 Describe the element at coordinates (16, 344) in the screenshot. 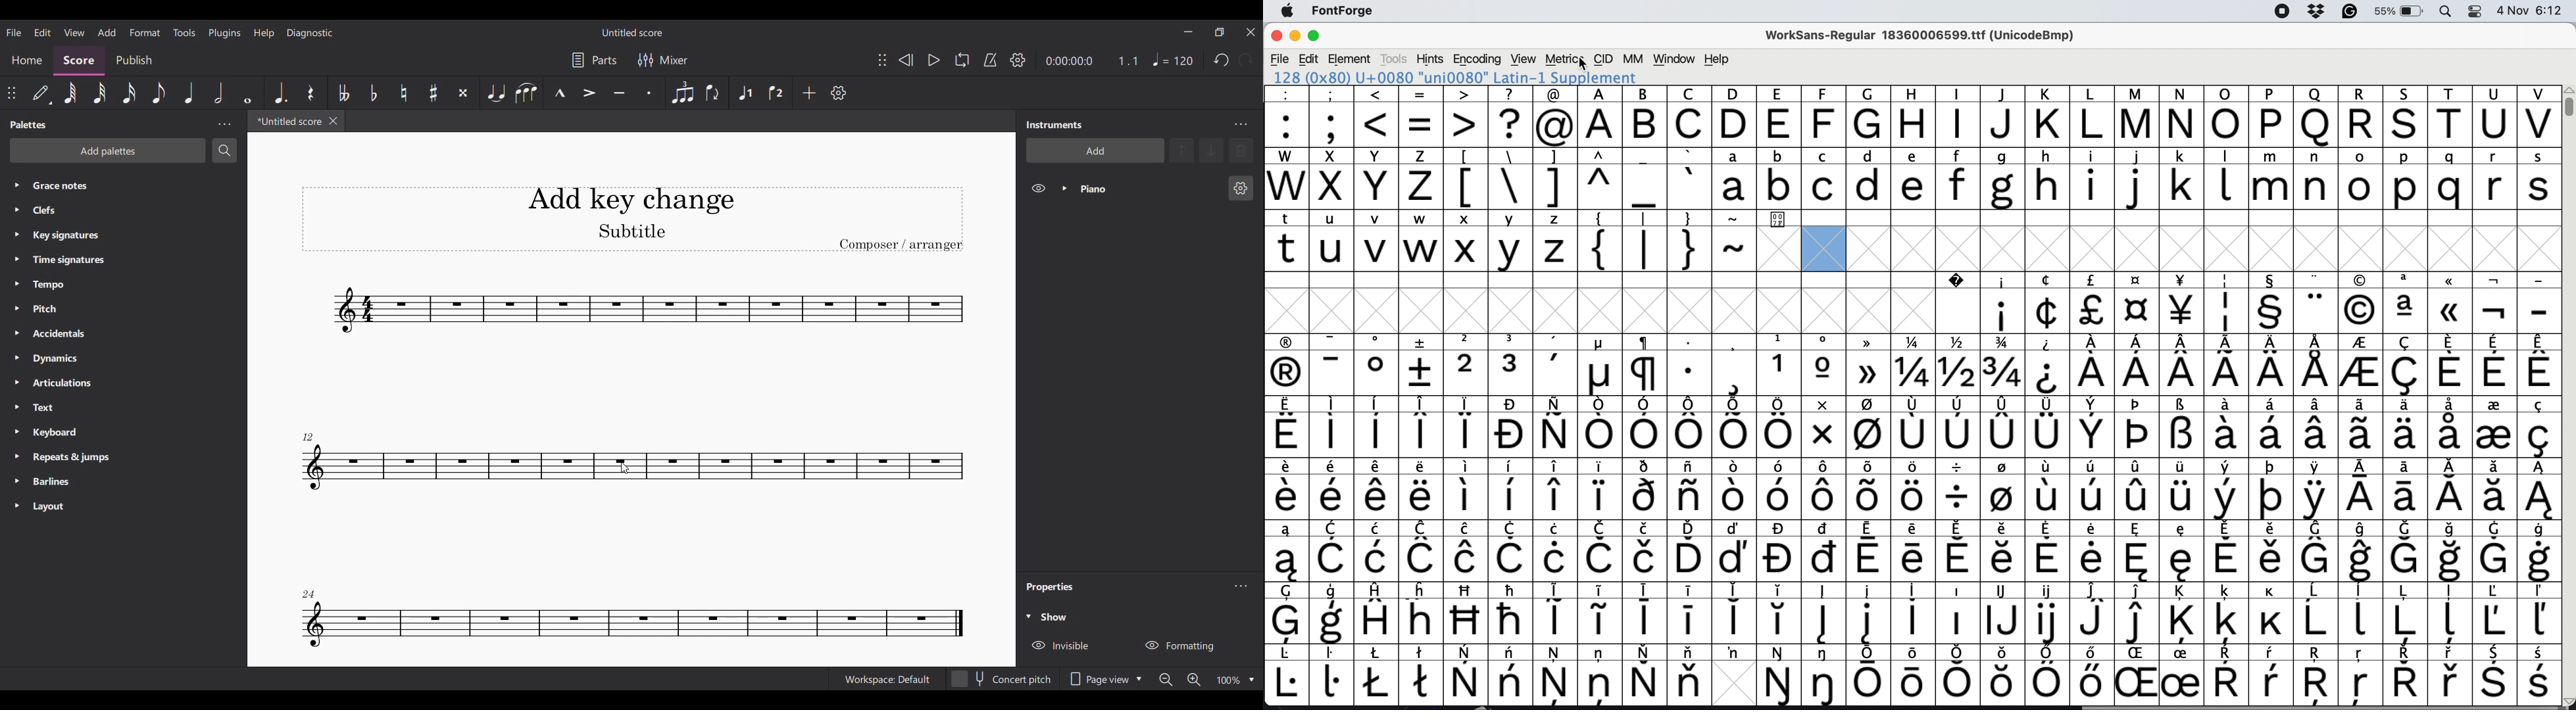

I see `Click to expand each respective palette` at that location.